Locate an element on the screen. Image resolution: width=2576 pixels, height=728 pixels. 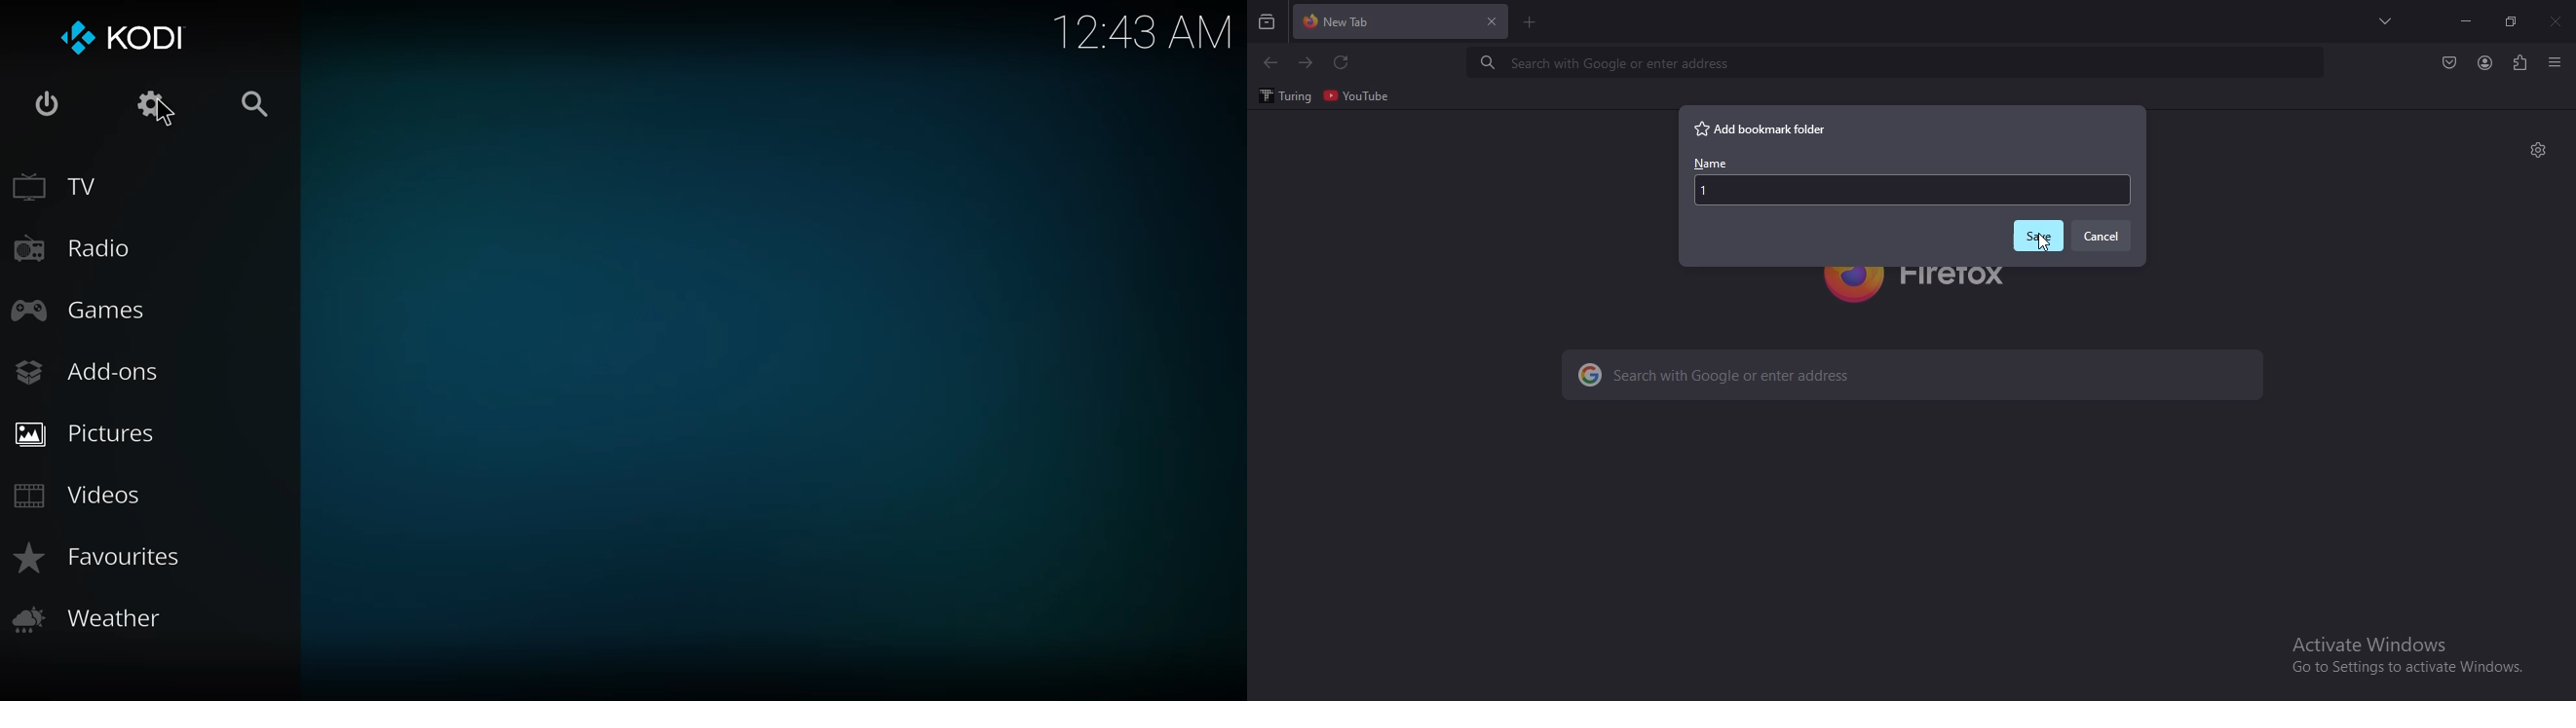
account profile is located at coordinates (2483, 64).